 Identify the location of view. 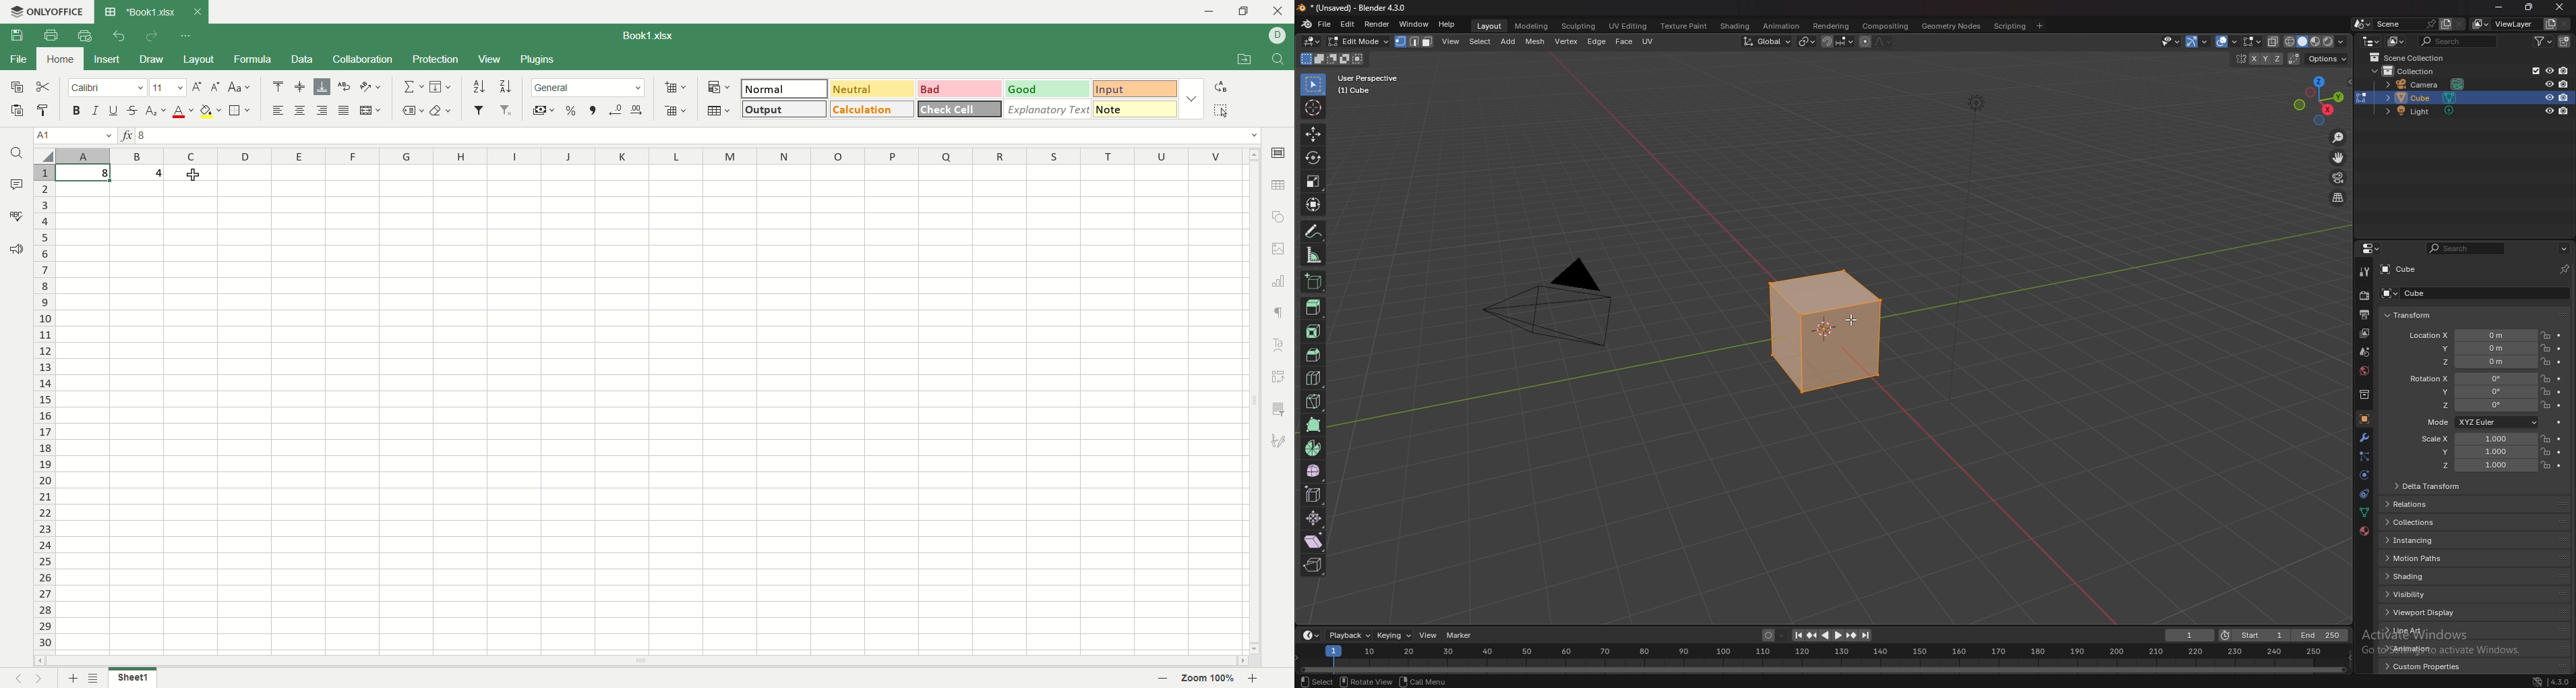
(1429, 635).